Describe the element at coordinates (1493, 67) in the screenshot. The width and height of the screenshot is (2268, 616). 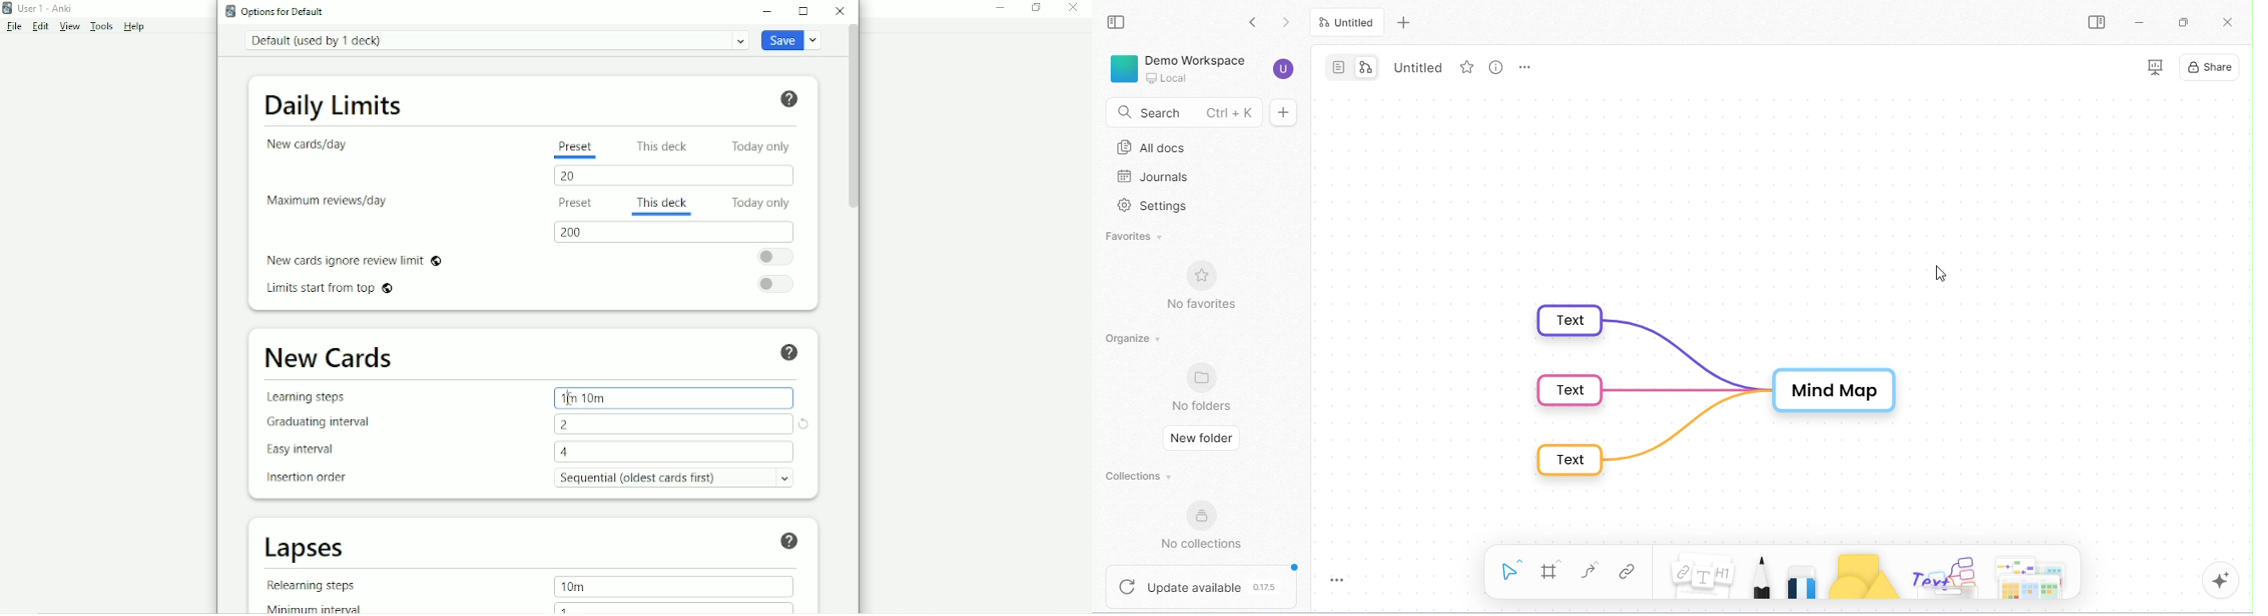
I see `view info` at that location.